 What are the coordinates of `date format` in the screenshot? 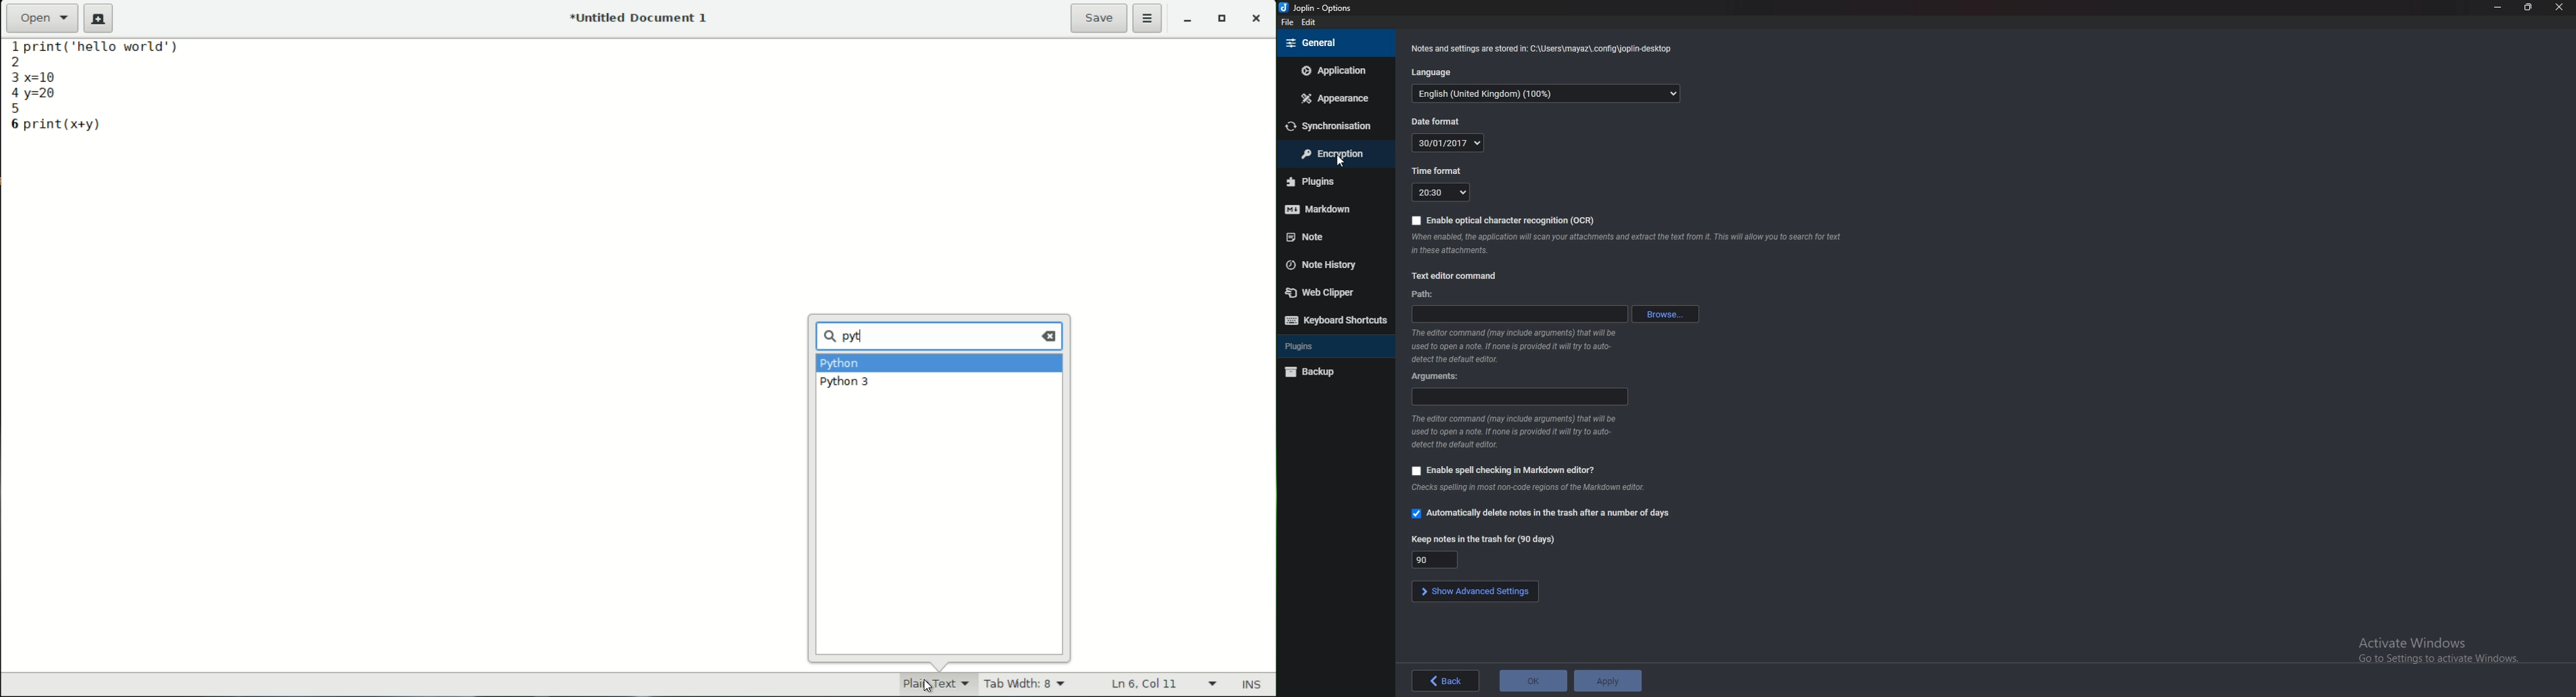 It's located at (1435, 121).